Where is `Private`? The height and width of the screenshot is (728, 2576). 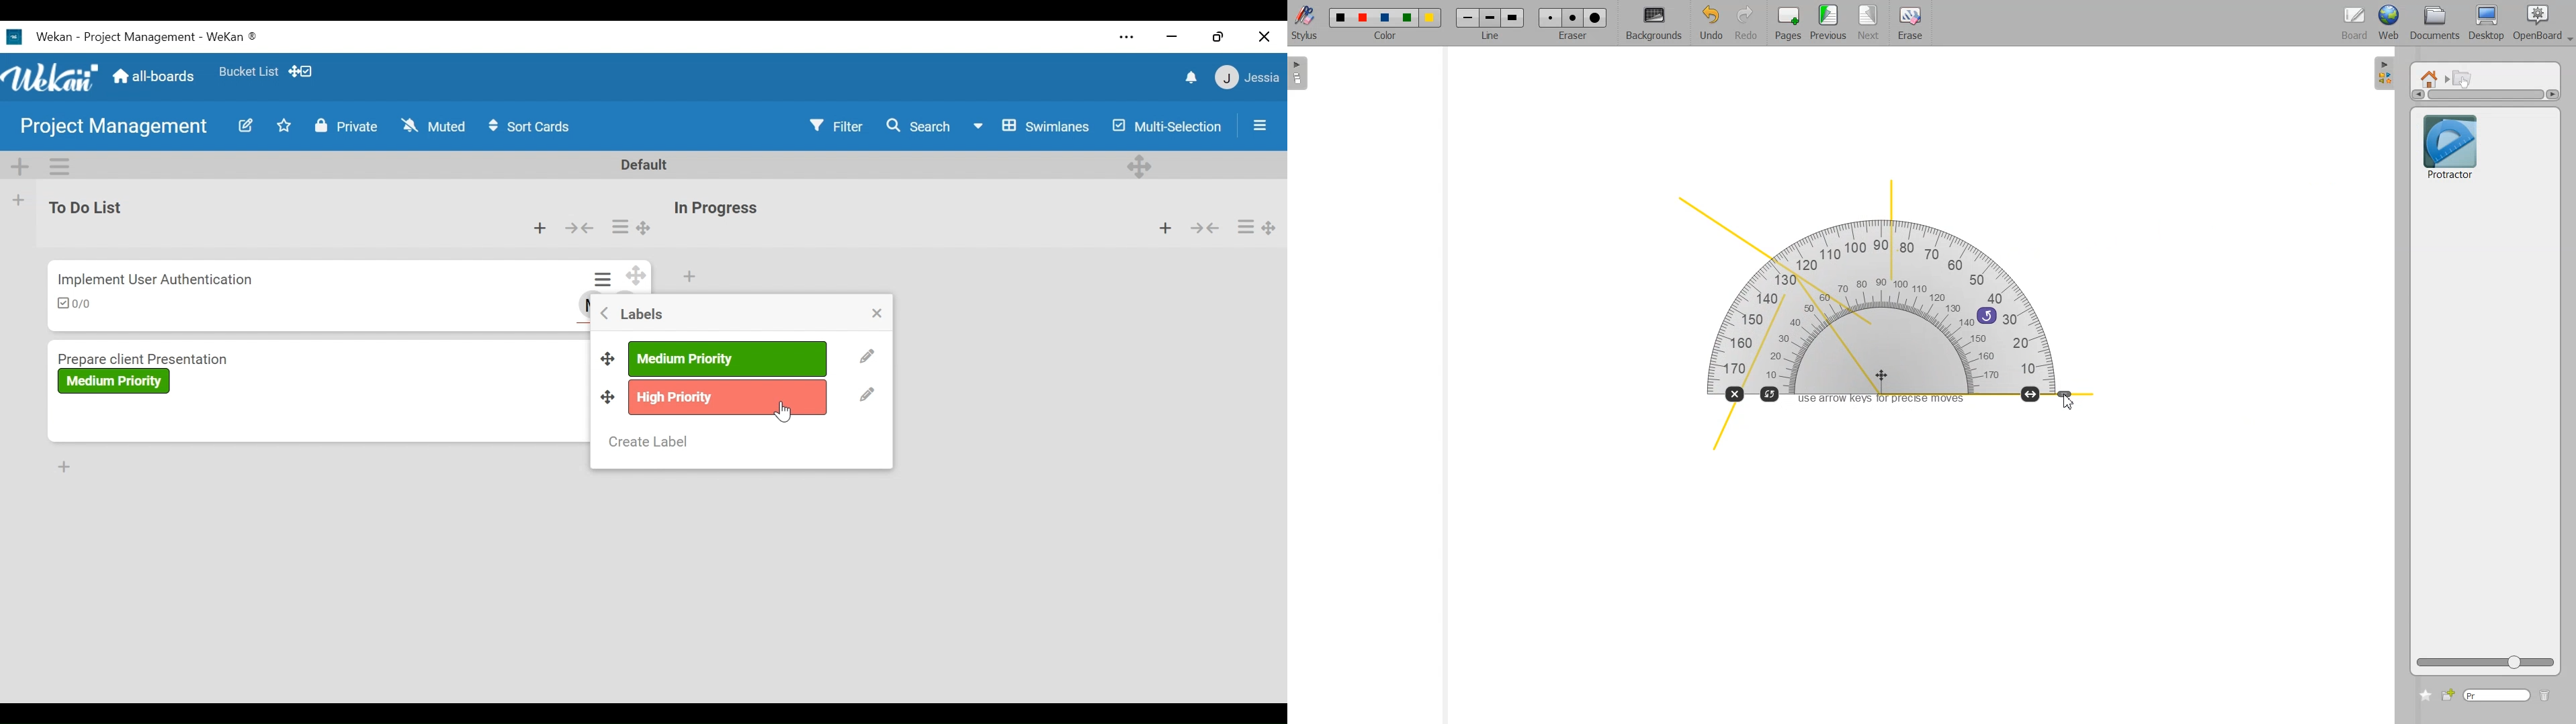
Private is located at coordinates (348, 126).